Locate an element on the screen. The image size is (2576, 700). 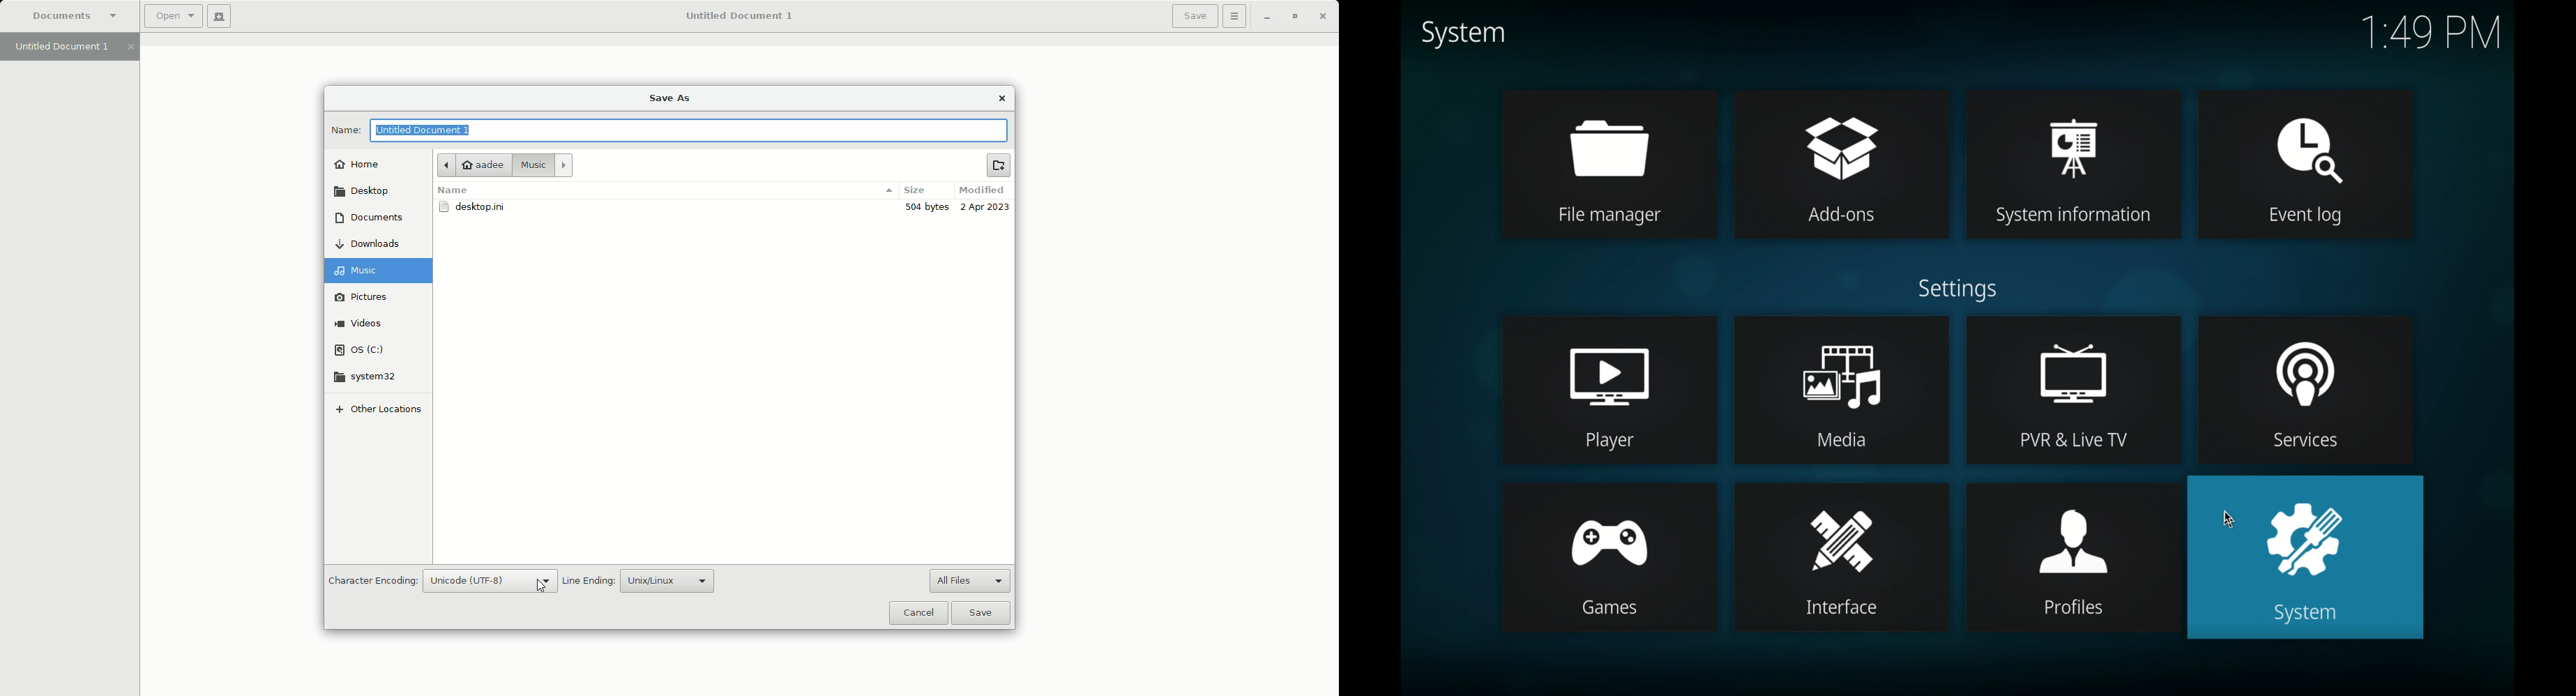
services is located at coordinates (2306, 390).